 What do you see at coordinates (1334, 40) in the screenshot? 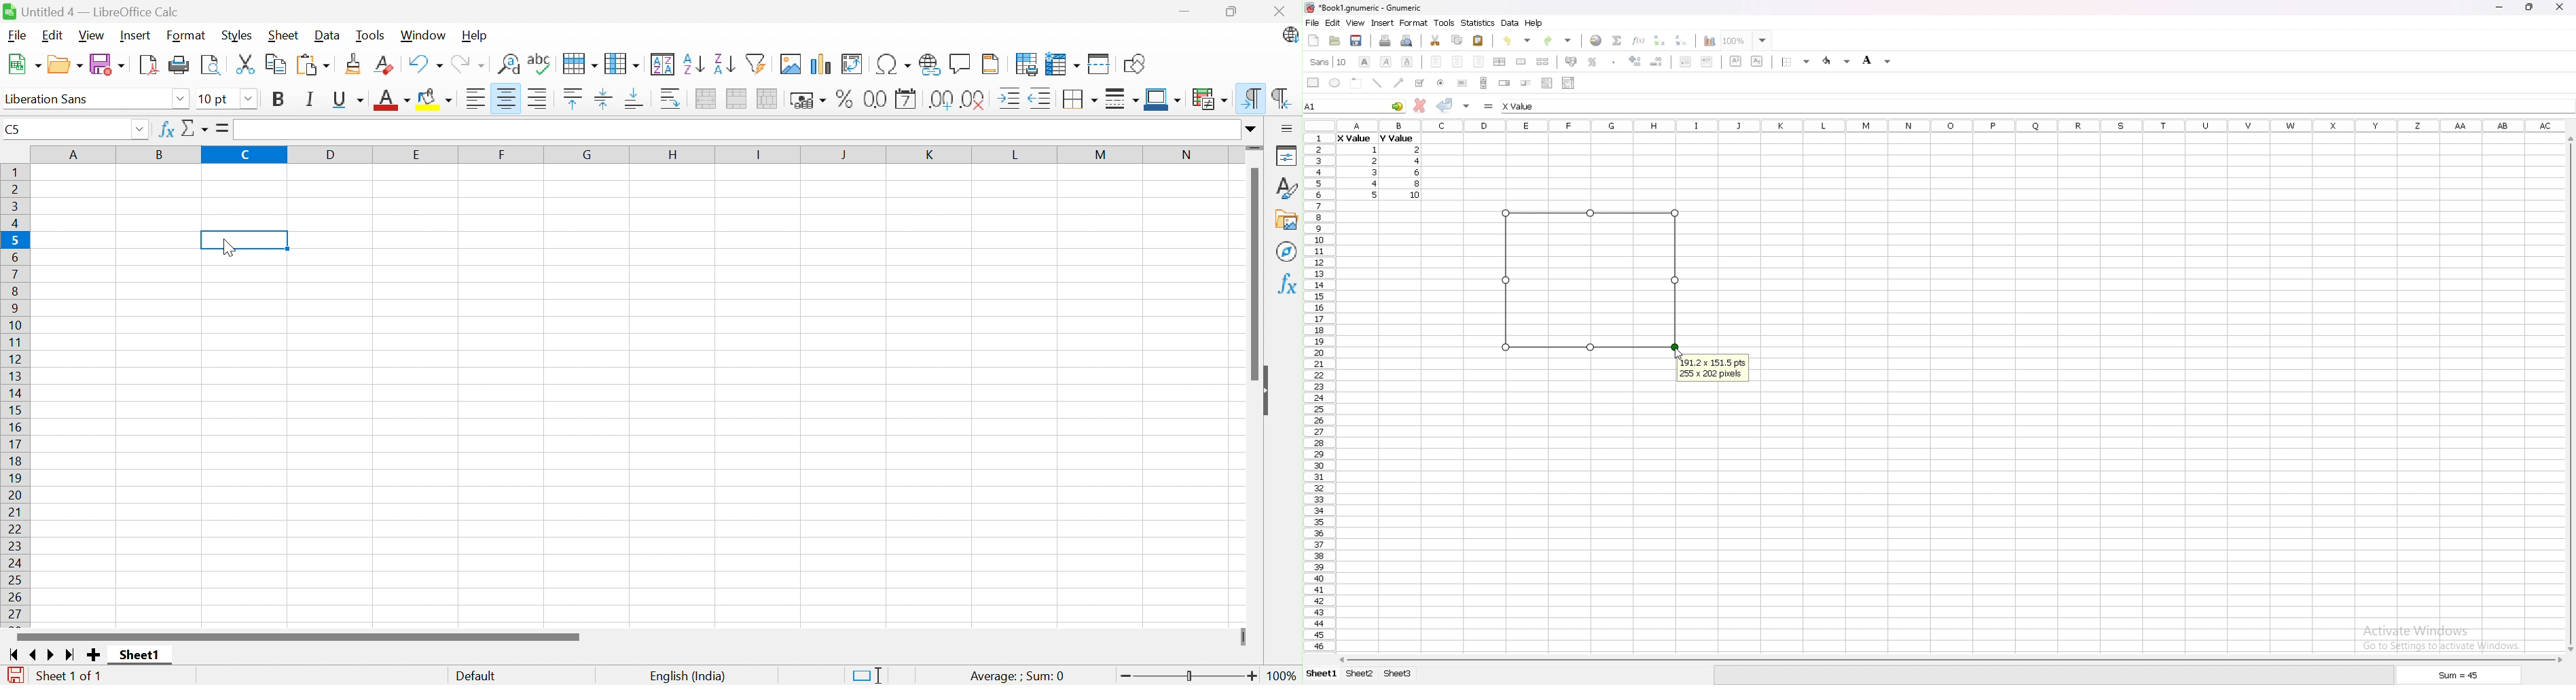
I see `open` at bounding box center [1334, 40].